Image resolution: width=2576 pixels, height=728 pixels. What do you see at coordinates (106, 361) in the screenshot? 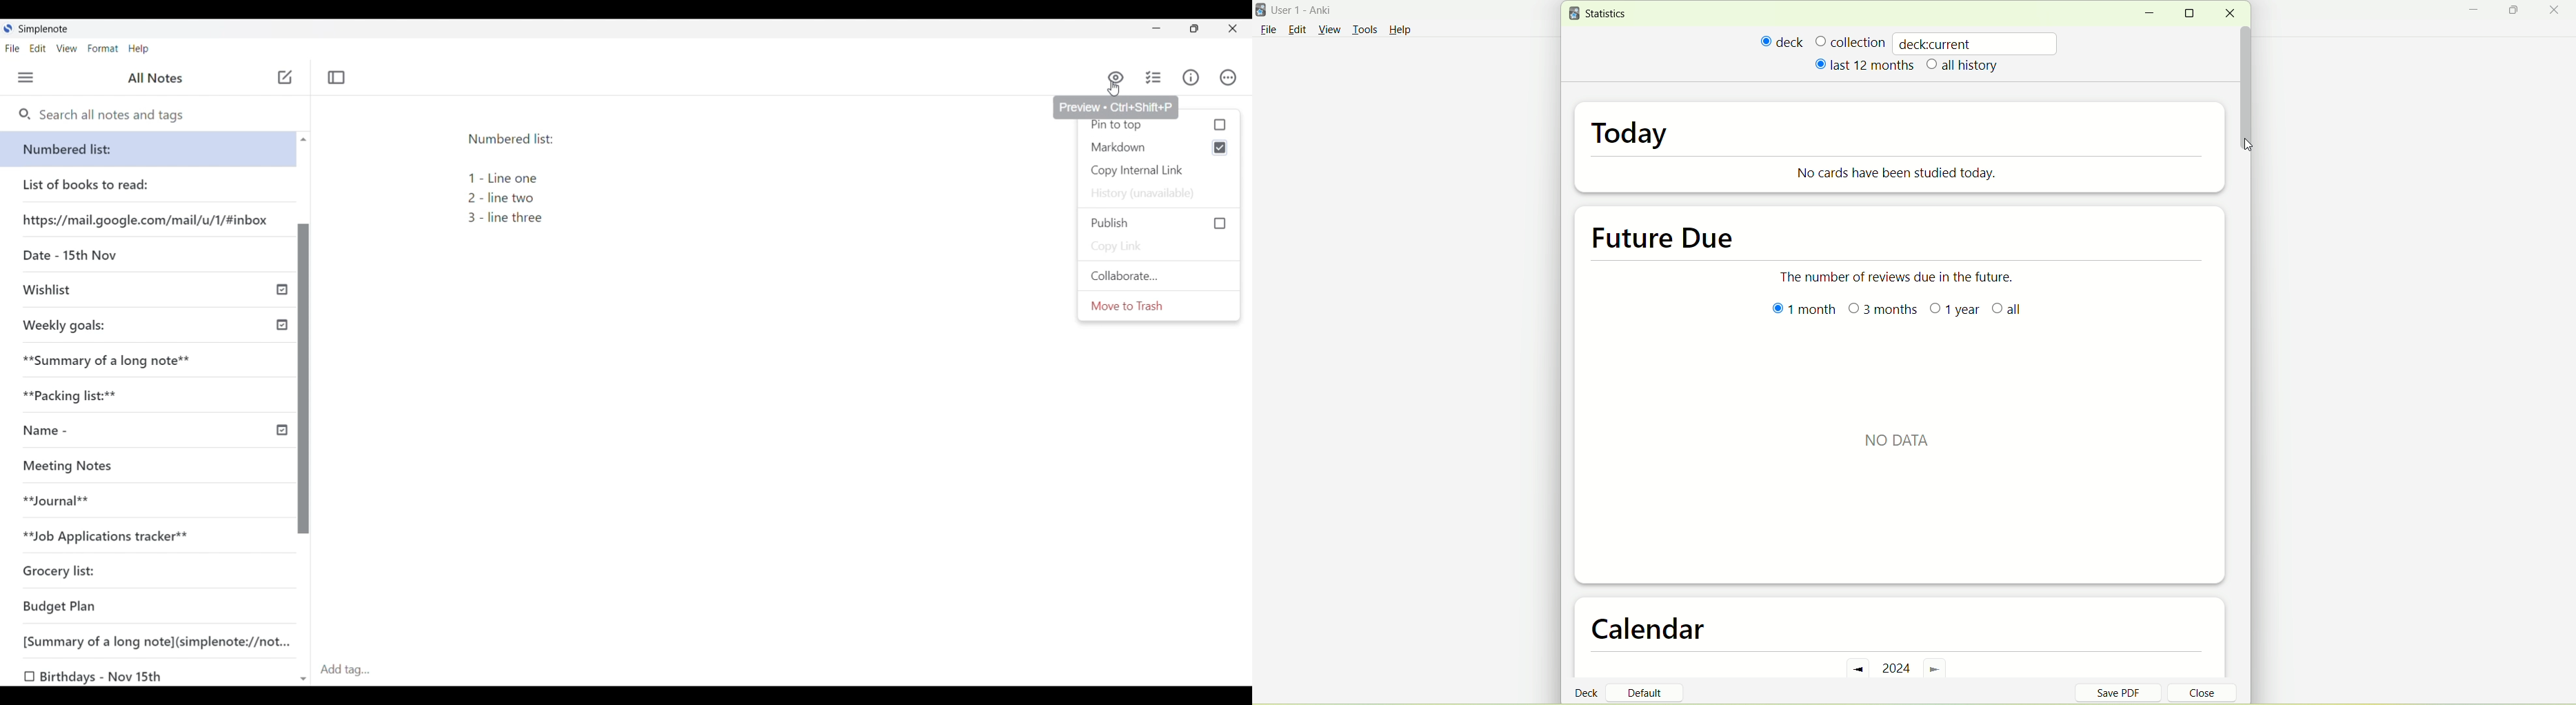
I see `Summary of a long note**` at bounding box center [106, 361].